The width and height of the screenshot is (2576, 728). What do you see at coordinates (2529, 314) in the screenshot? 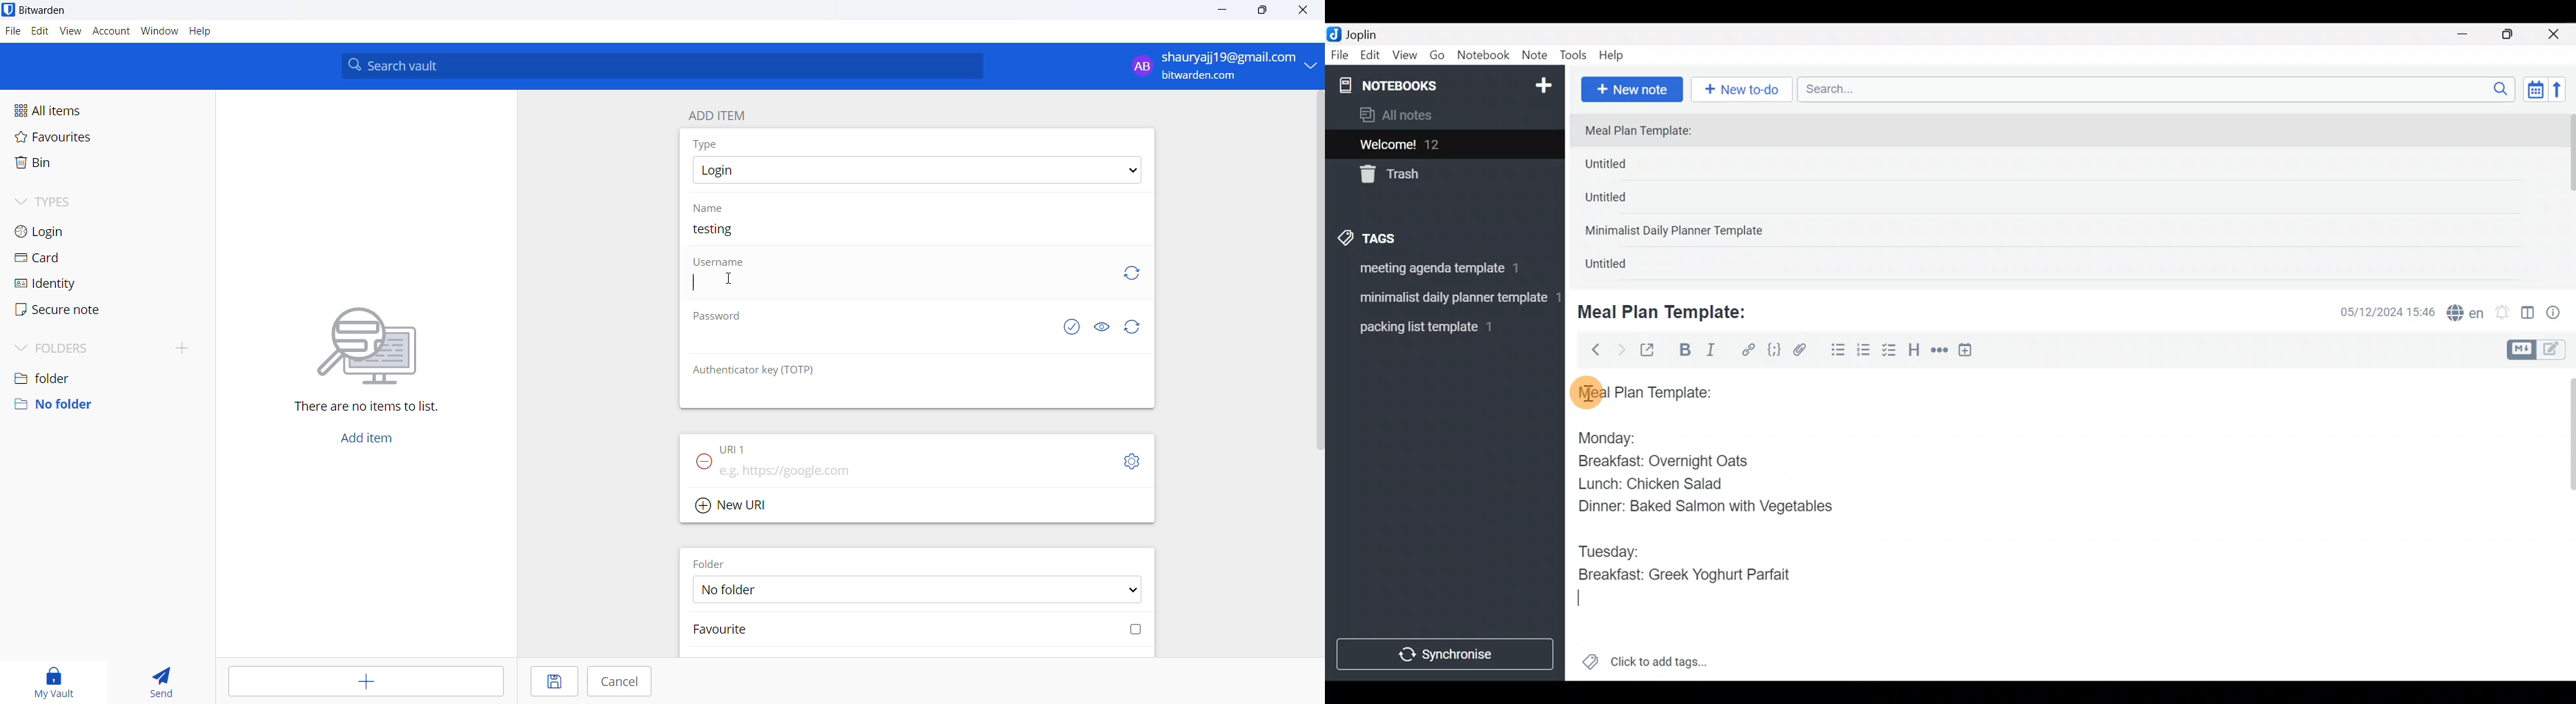
I see `Toggle editor layout` at bounding box center [2529, 314].